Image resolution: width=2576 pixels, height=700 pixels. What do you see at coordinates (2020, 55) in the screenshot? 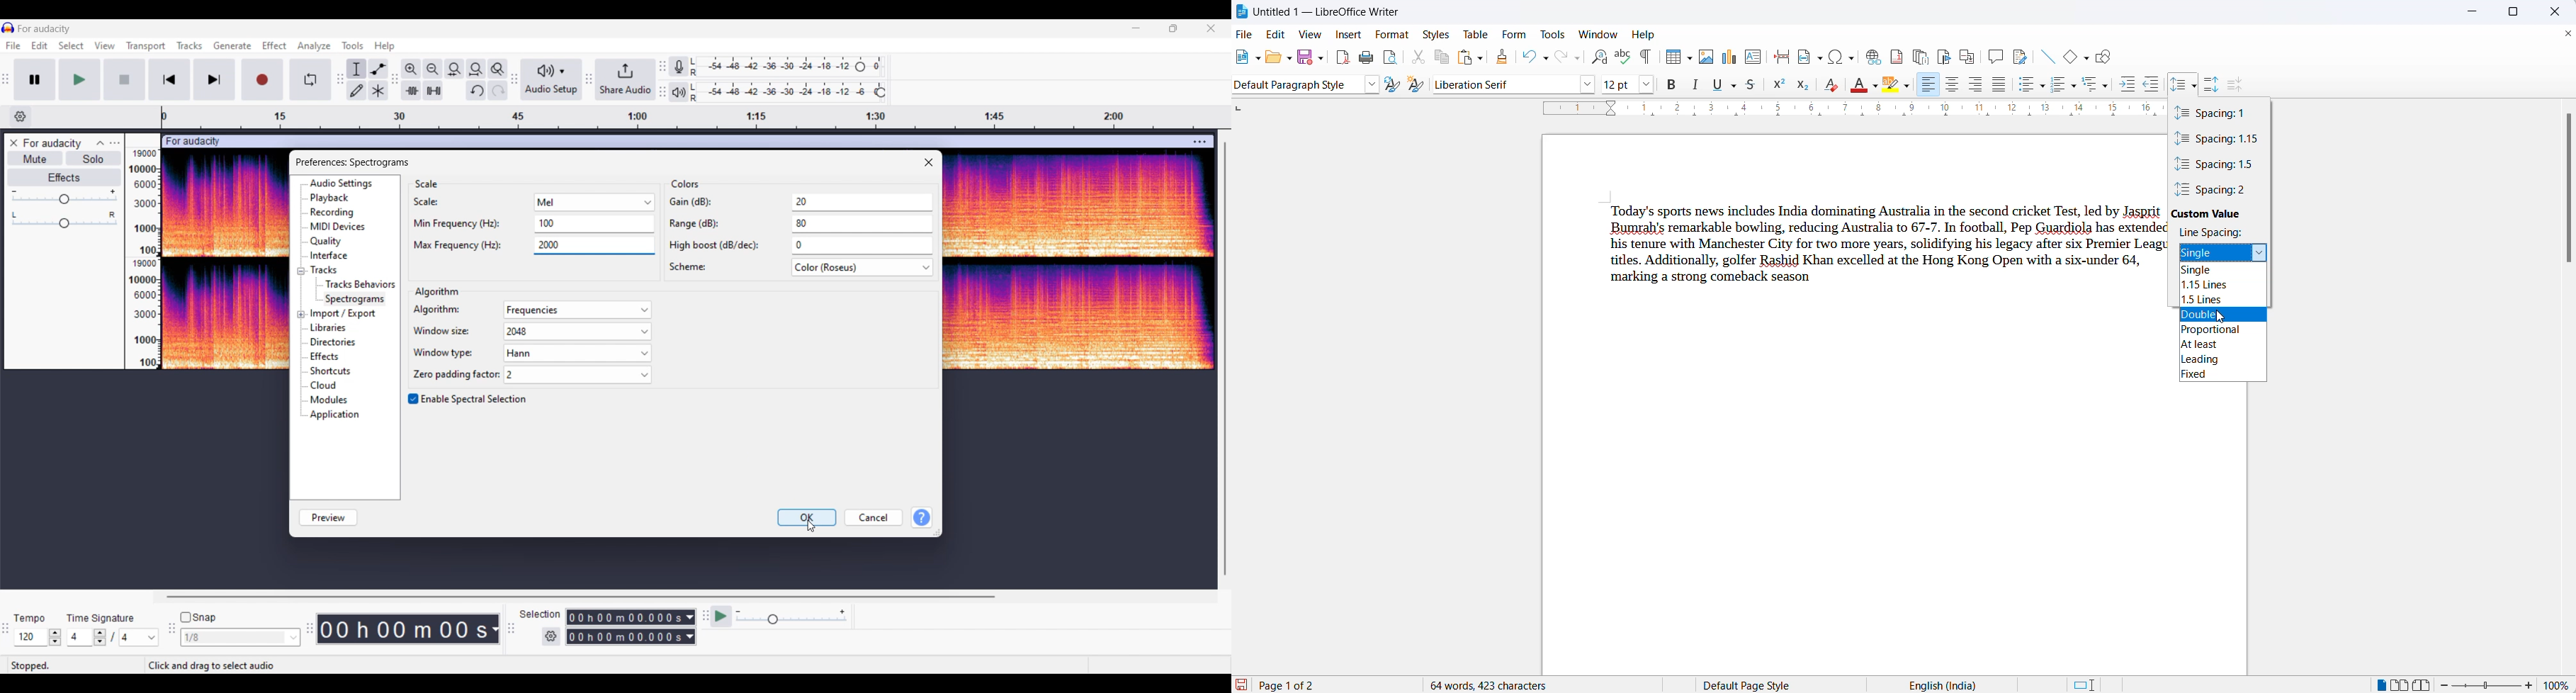
I see `show track changes functions` at bounding box center [2020, 55].